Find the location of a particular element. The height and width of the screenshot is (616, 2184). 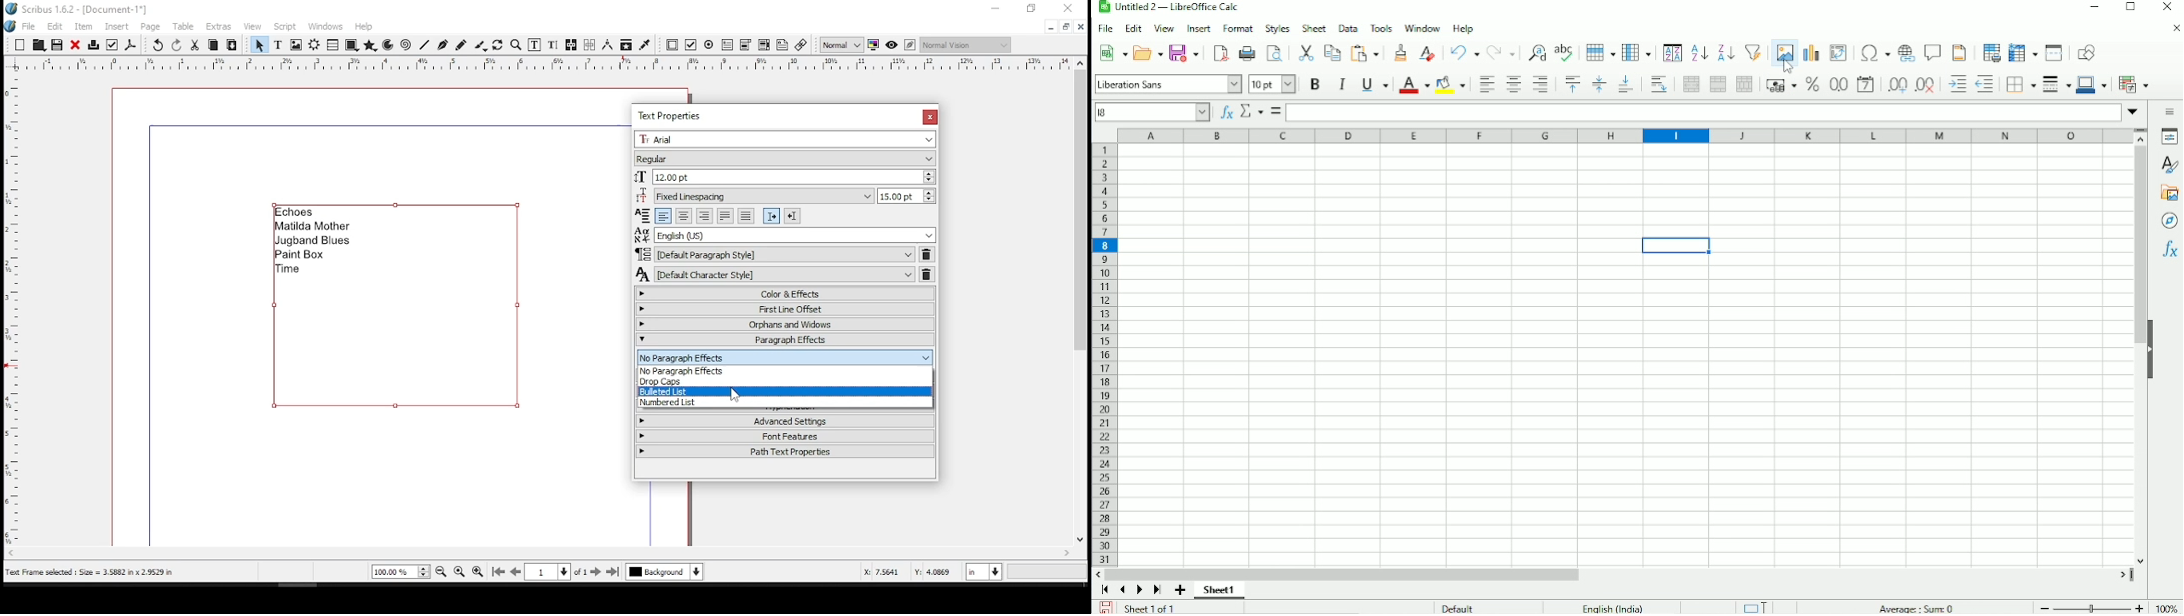

shape is located at coordinates (350, 44).